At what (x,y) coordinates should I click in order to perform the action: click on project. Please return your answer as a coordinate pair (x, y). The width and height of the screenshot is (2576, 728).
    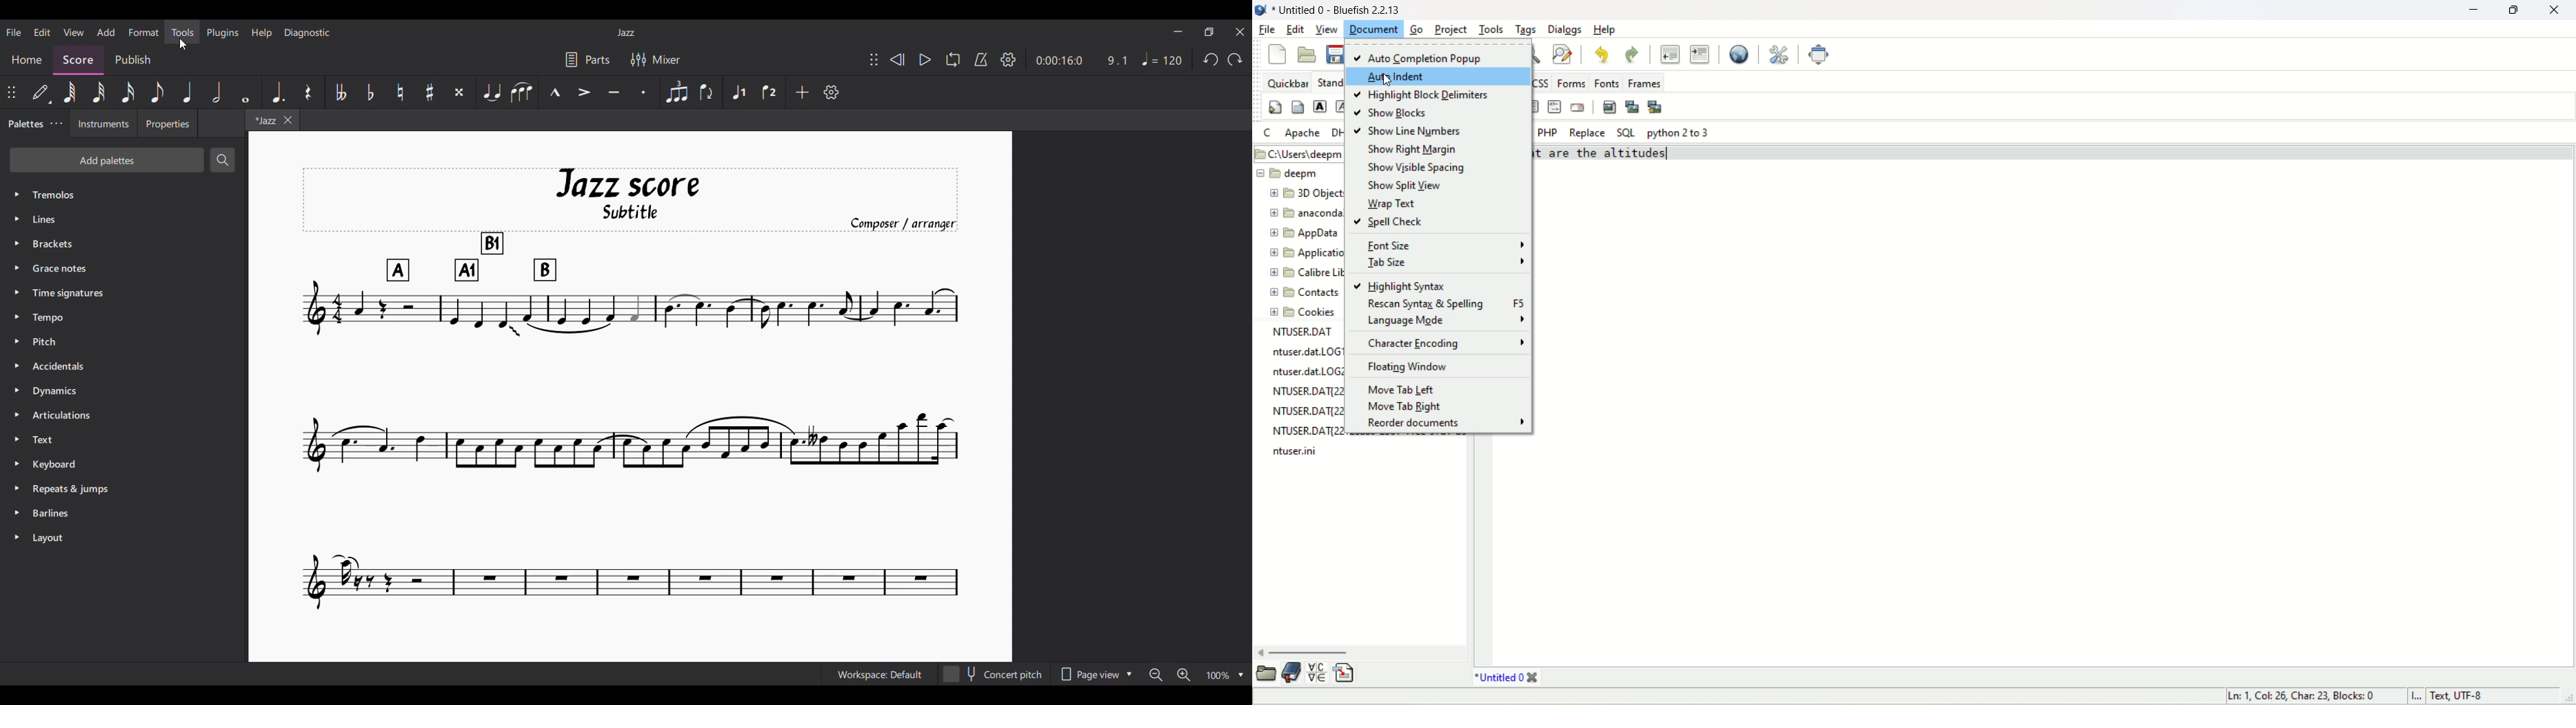
    Looking at the image, I should click on (1449, 28).